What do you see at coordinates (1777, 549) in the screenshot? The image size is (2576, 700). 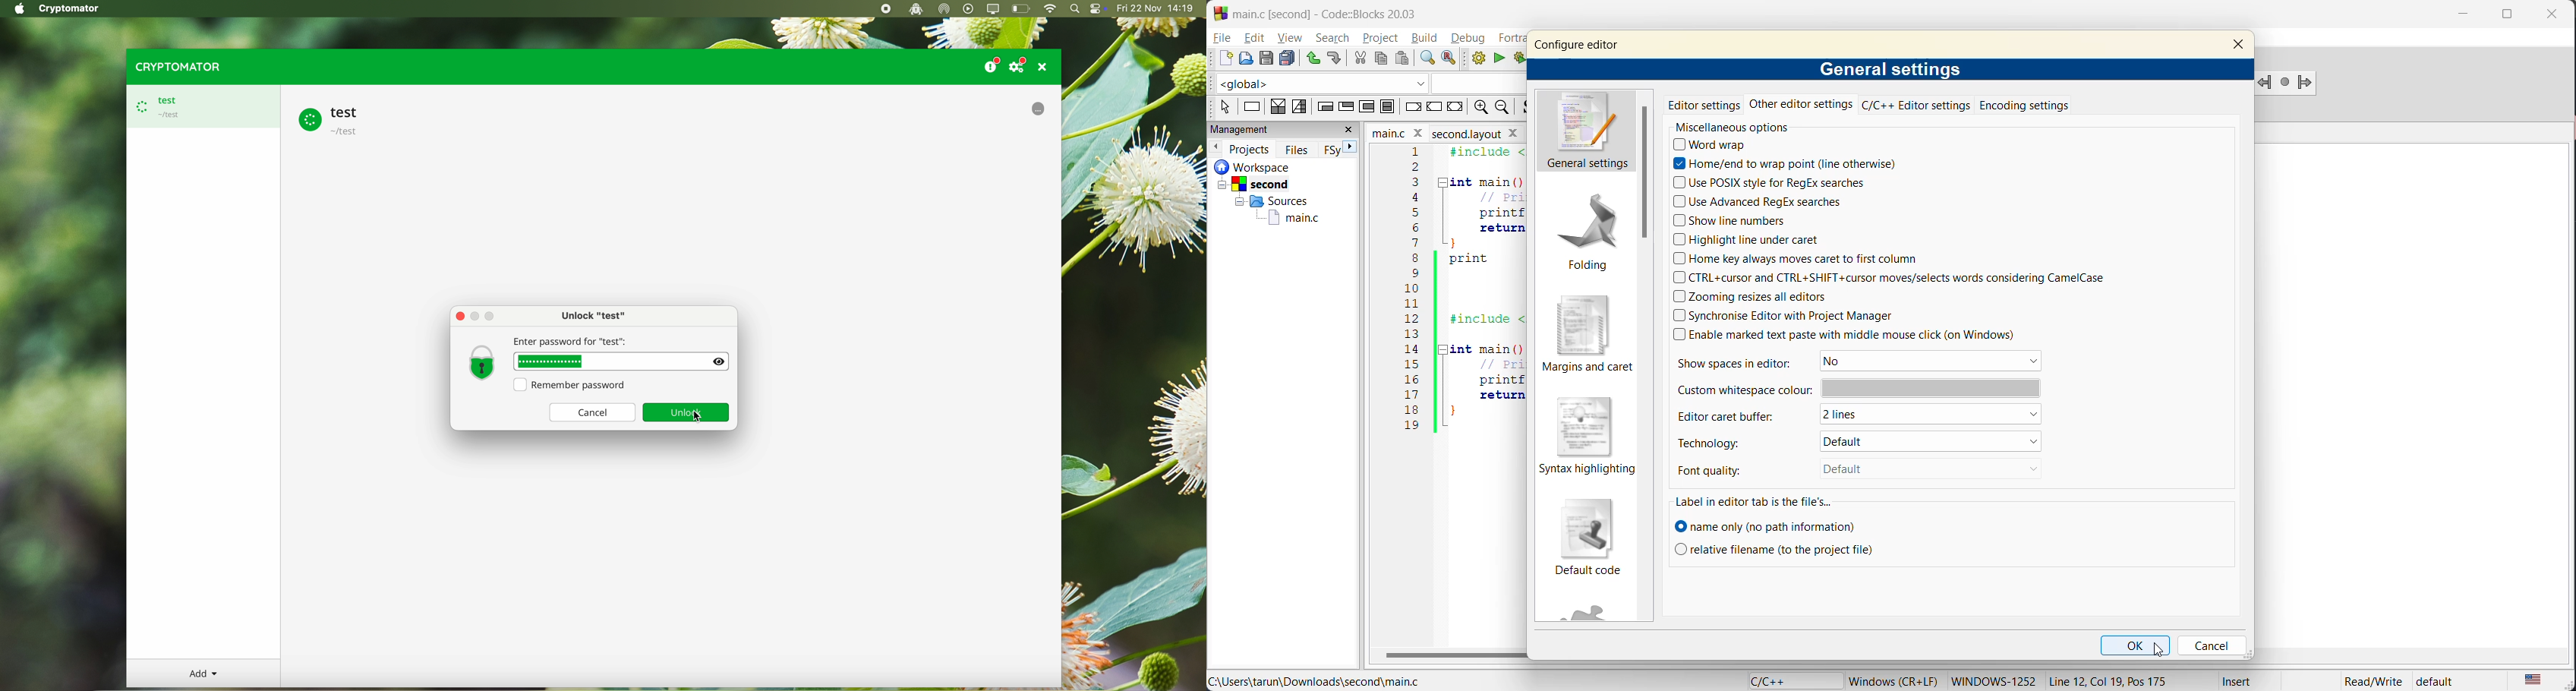 I see `relative filename` at bounding box center [1777, 549].